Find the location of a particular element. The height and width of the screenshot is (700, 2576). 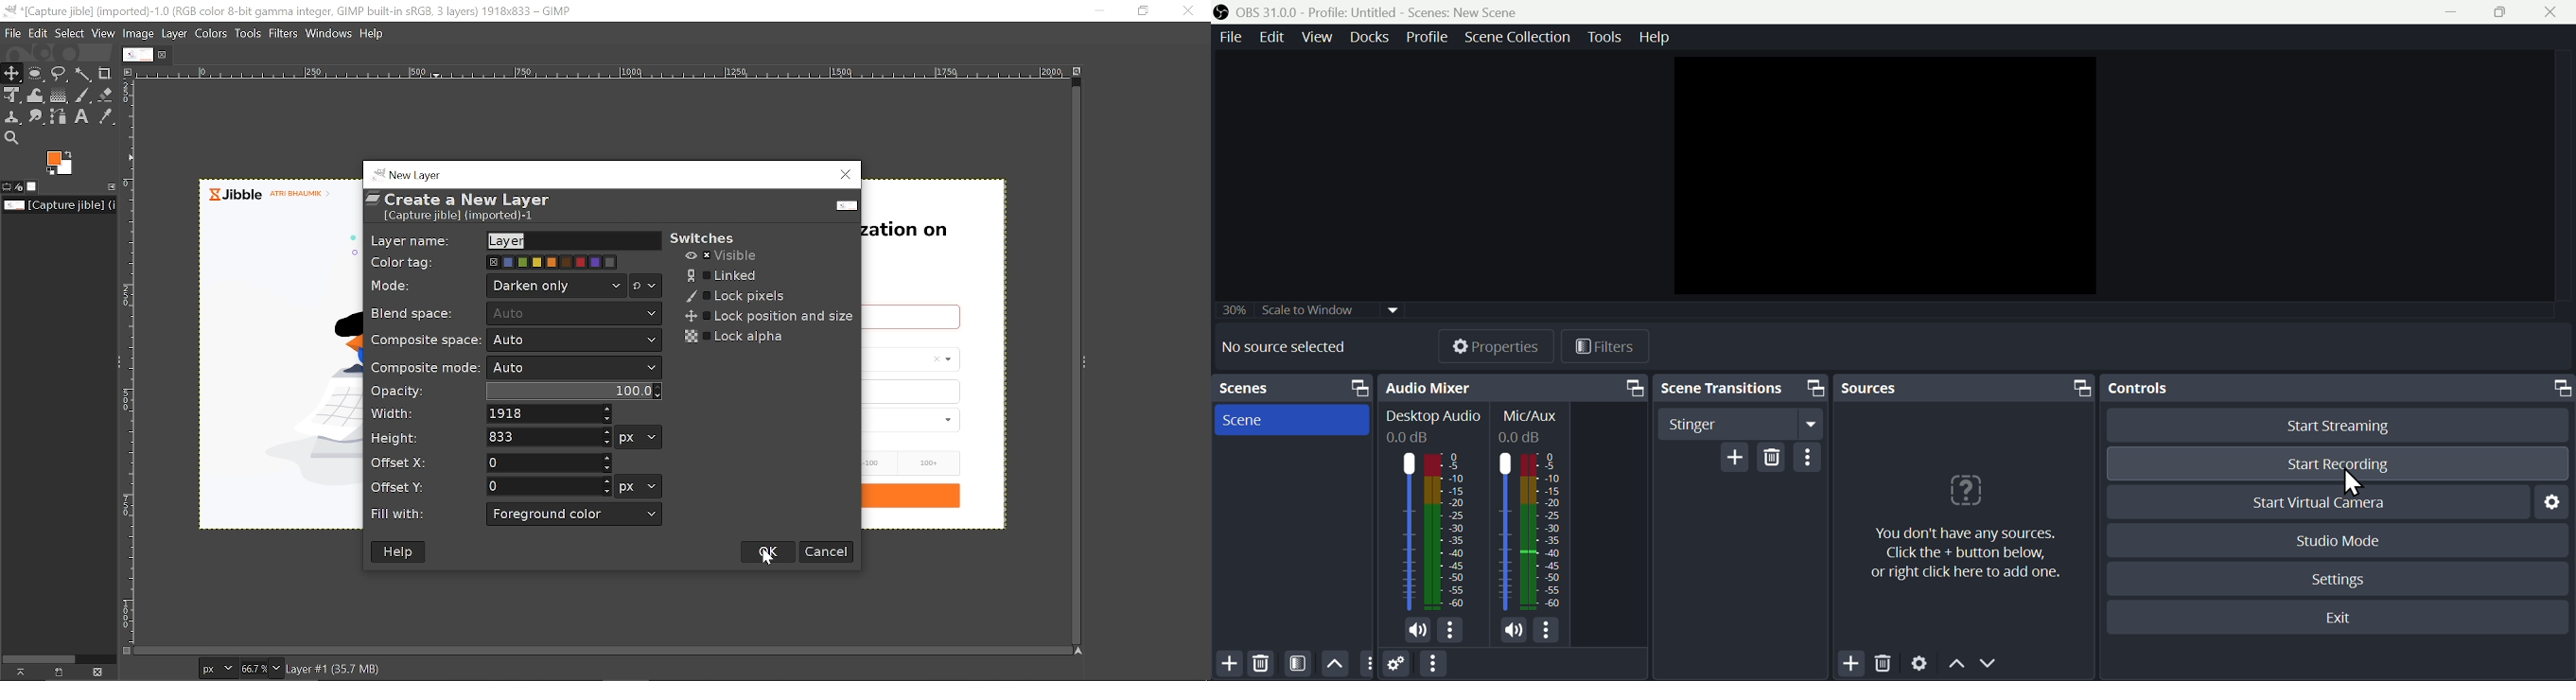

maximize is located at coordinates (1814, 387).